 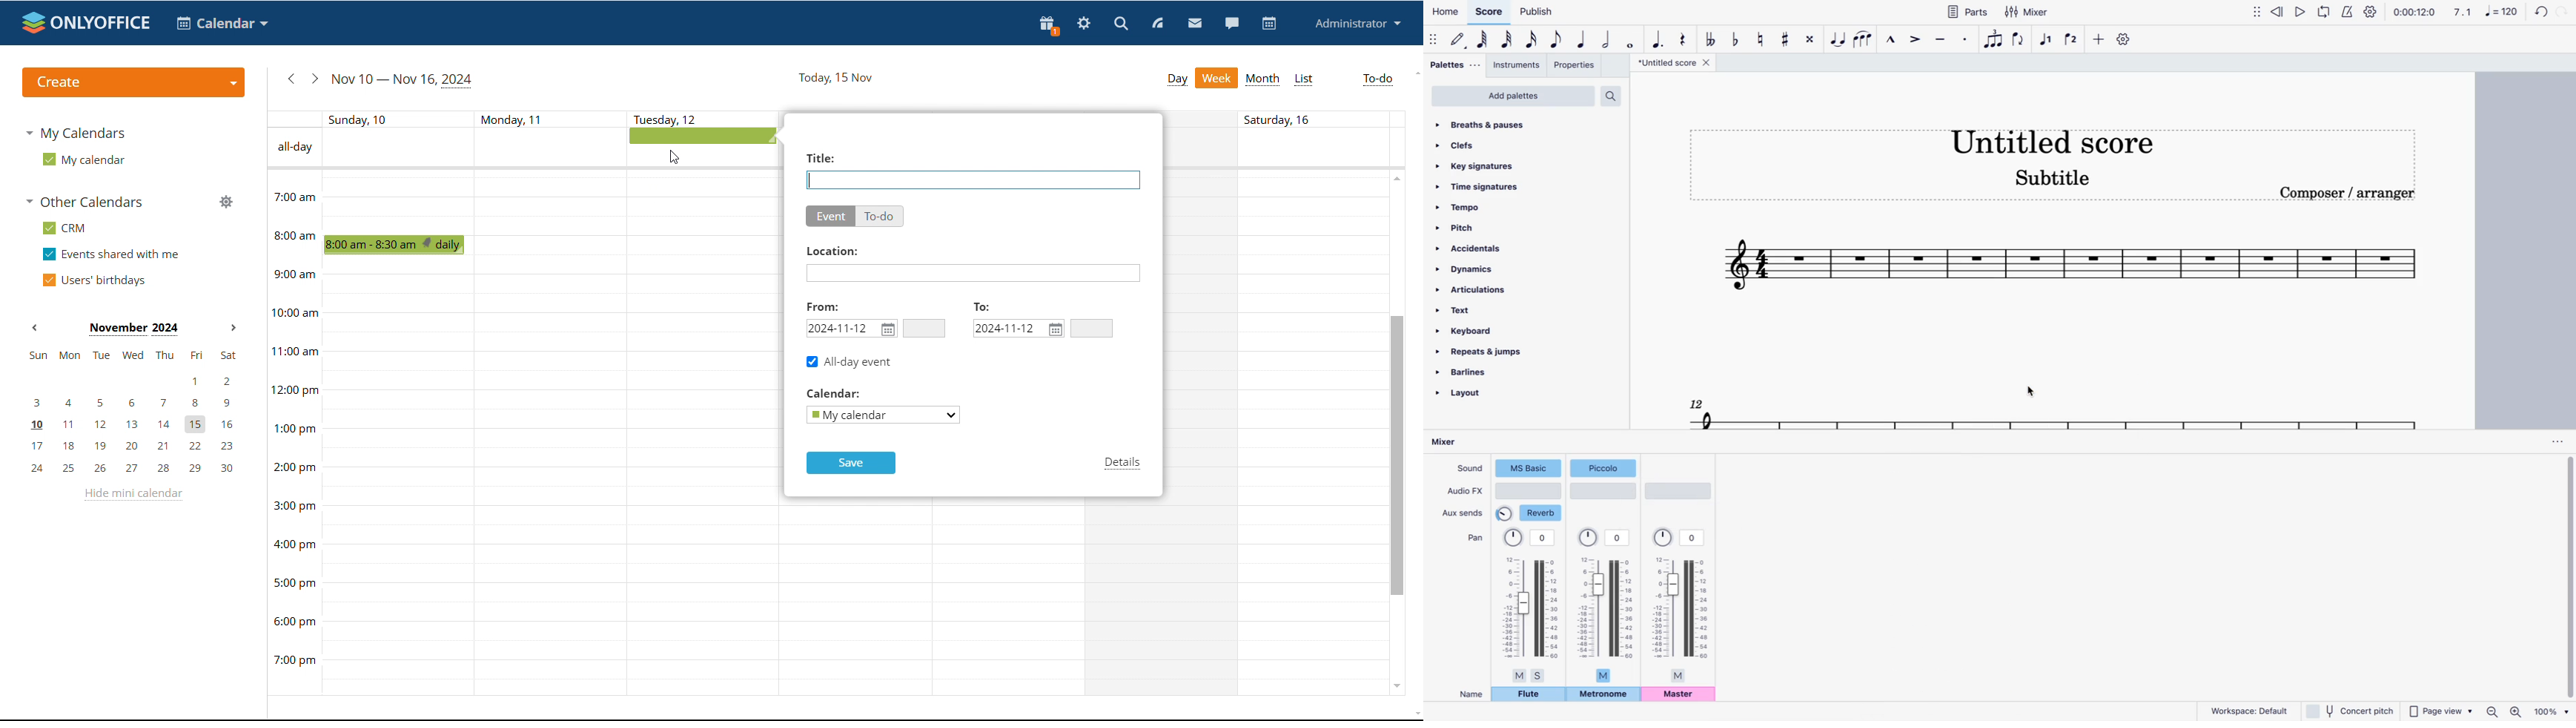 I want to click on name, so click(x=1467, y=694).